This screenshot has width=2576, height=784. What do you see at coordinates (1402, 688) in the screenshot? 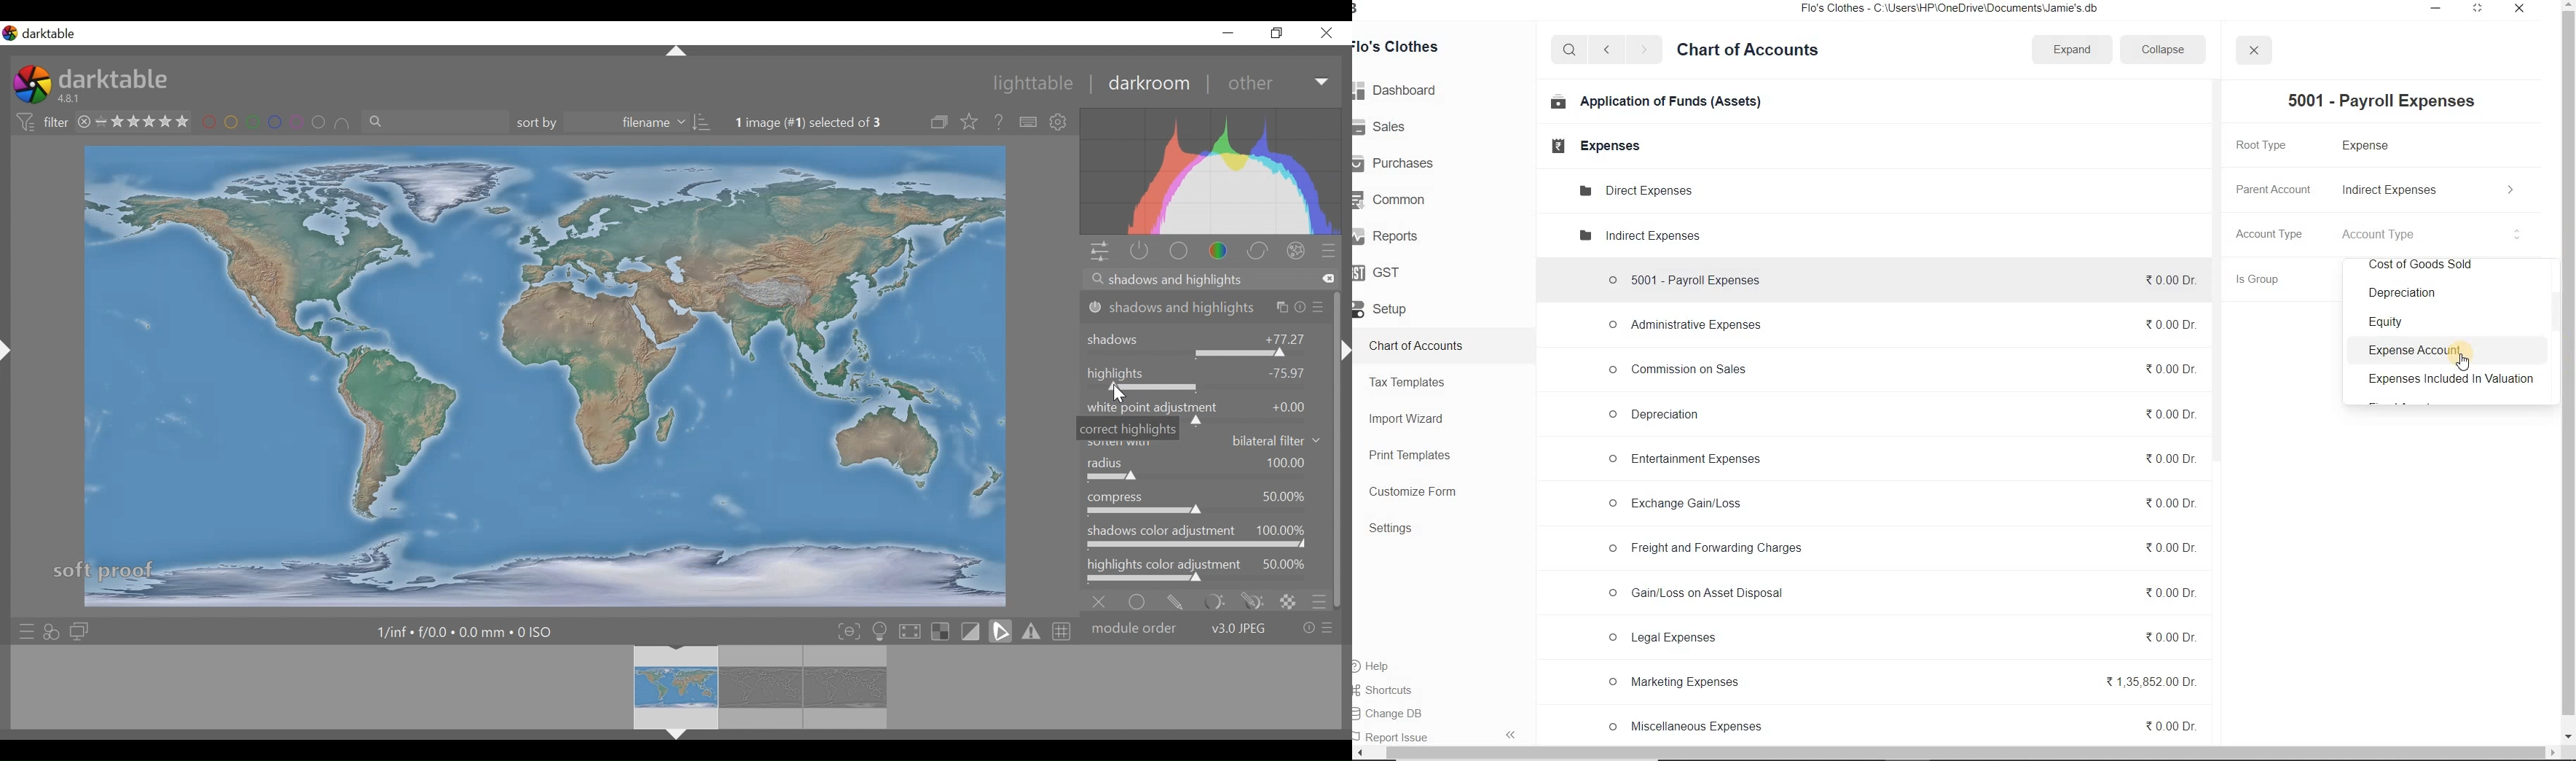
I see `Shortcuts` at bounding box center [1402, 688].